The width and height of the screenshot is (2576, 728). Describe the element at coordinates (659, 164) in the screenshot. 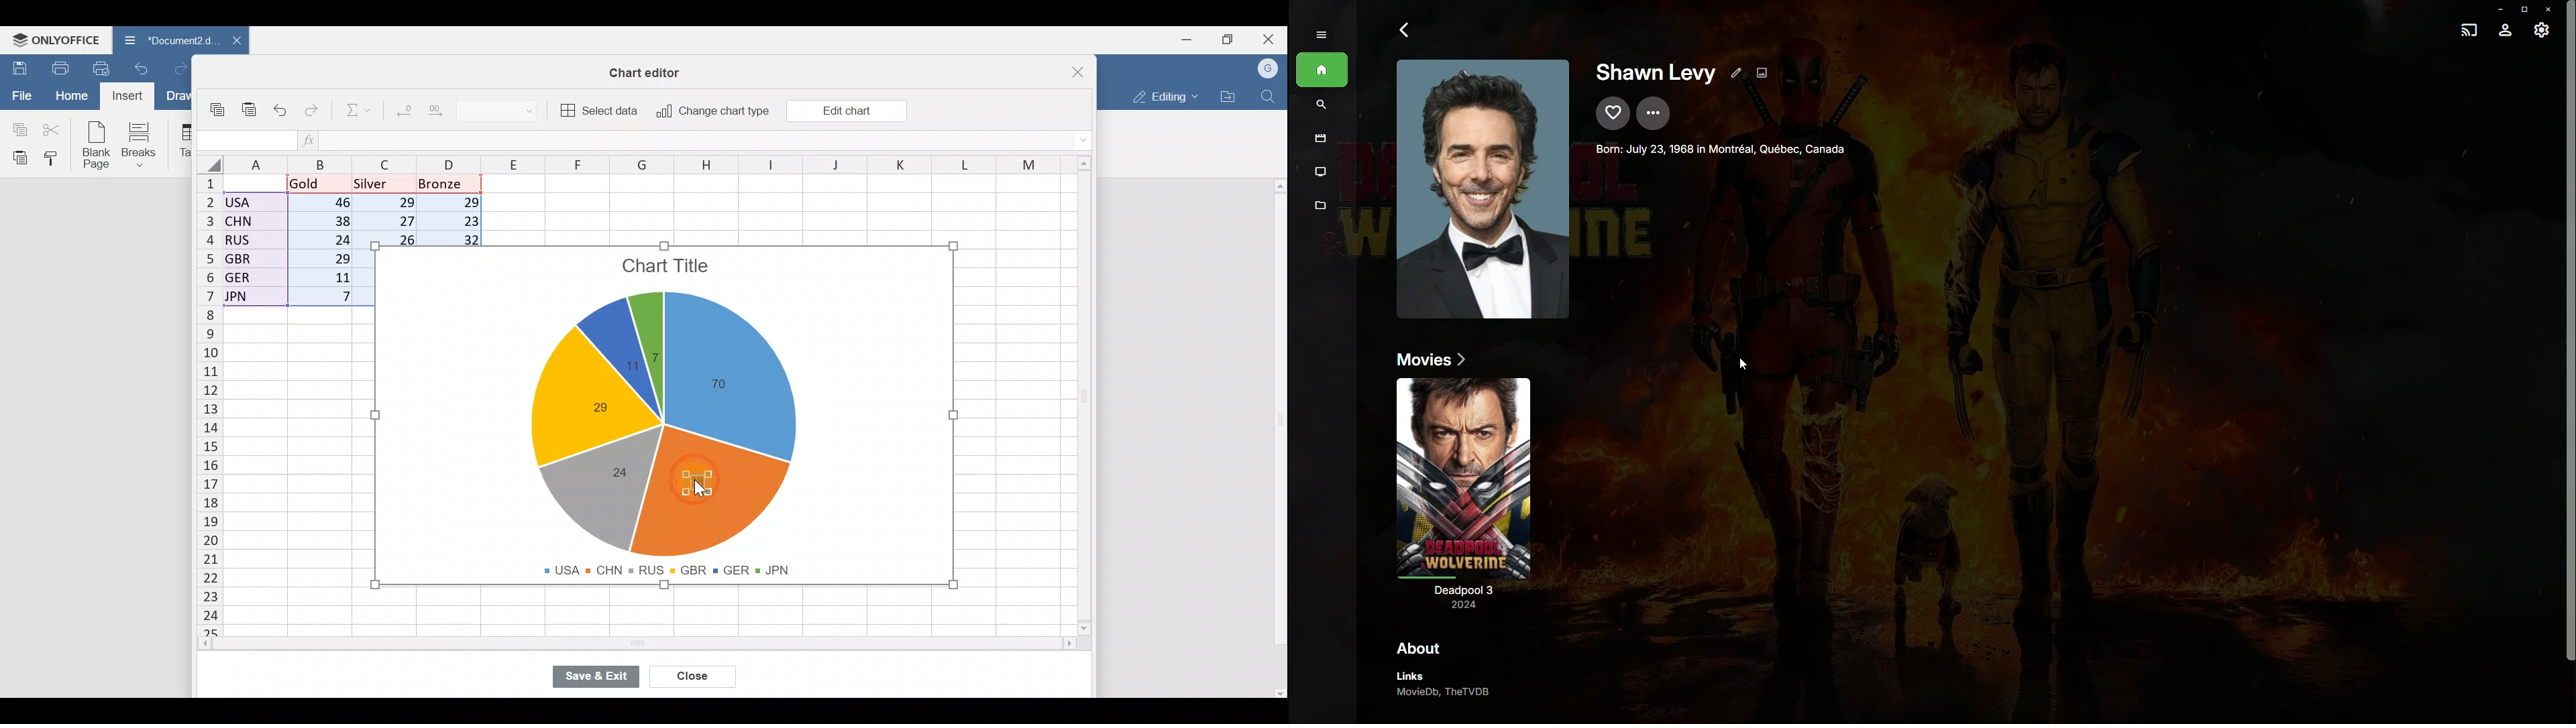

I see `Columns` at that location.